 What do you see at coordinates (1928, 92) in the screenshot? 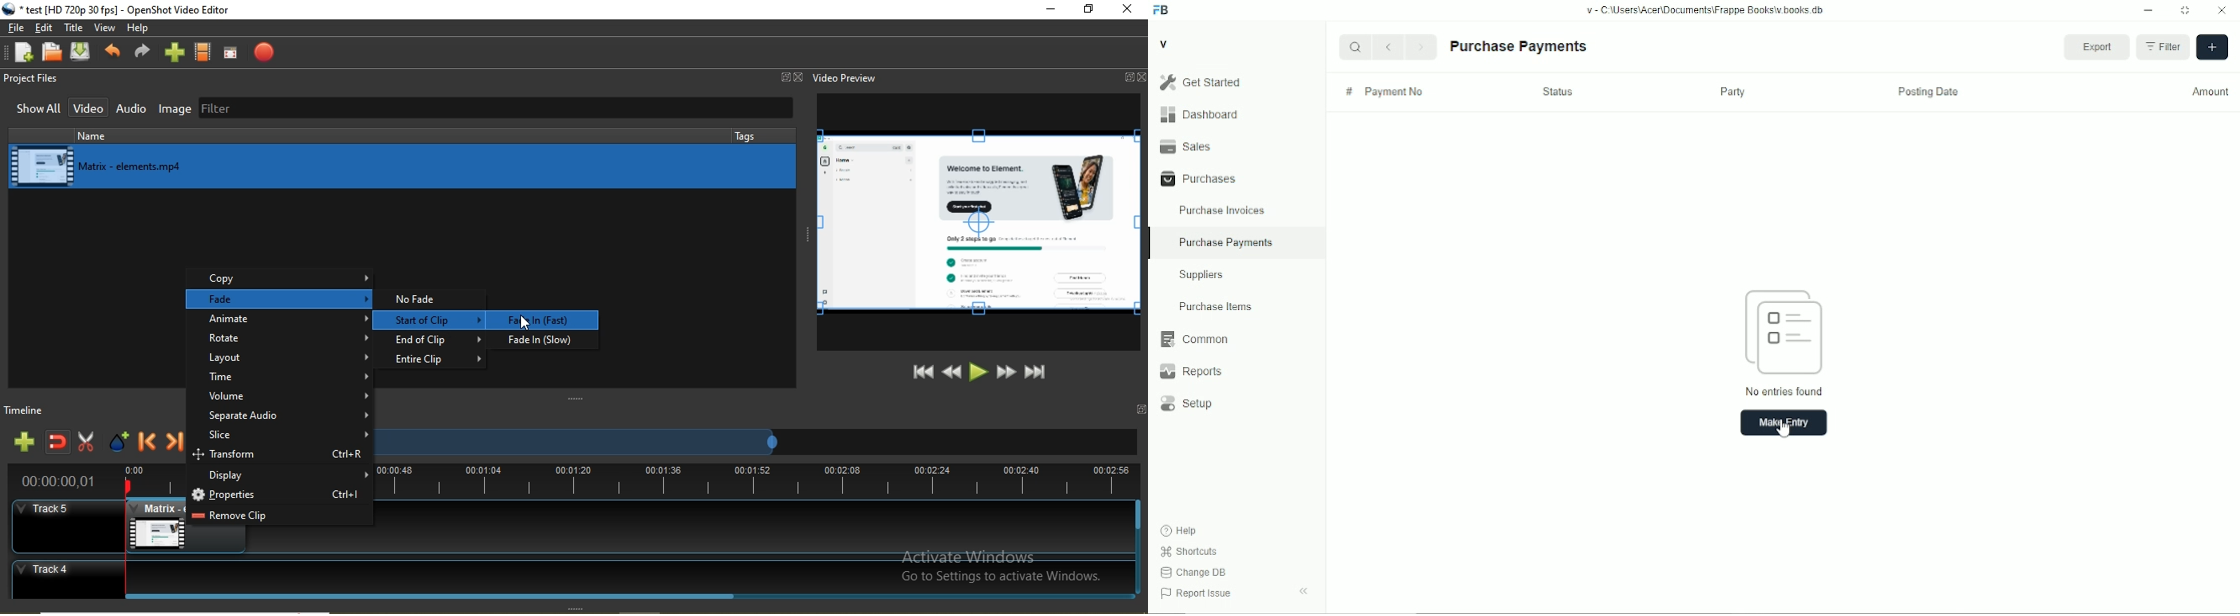
I see `Posting Date` at bounding box center [1928, 92].